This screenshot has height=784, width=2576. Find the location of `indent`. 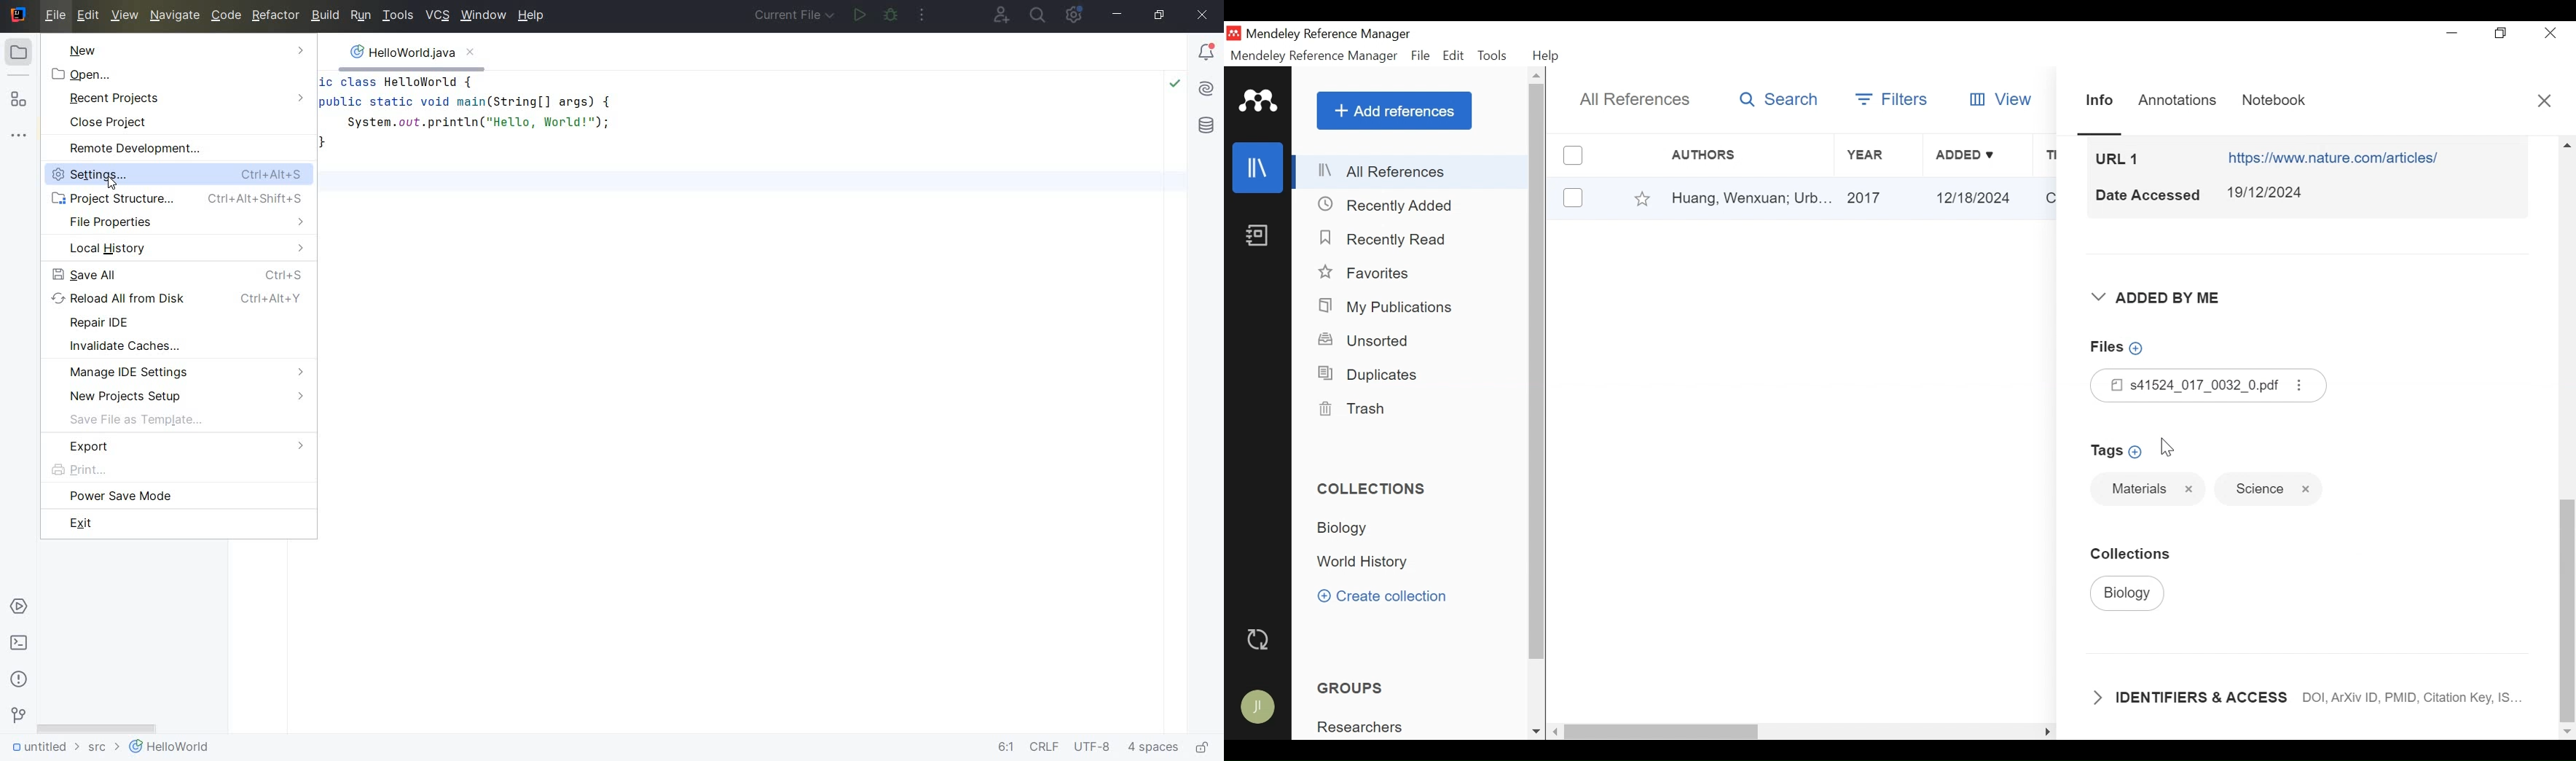

indent is located at coordinates (1153, 749).